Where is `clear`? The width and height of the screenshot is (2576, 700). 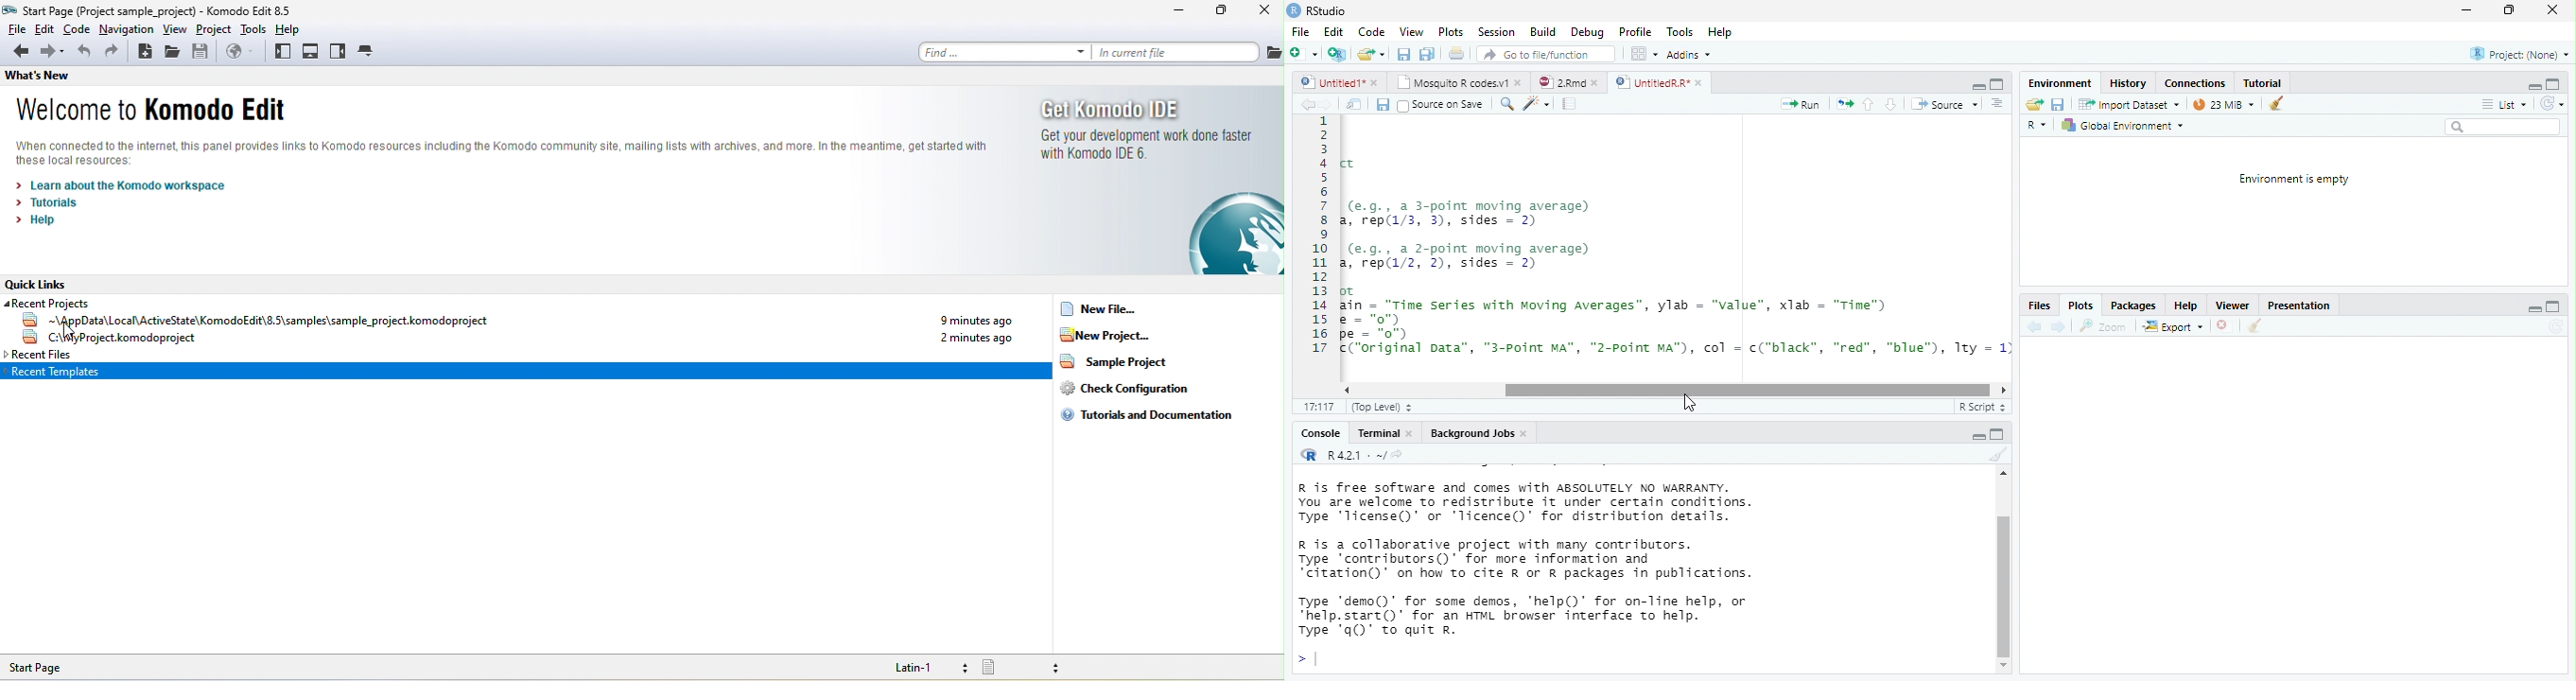
clear is located at coordinates (2254, 327).